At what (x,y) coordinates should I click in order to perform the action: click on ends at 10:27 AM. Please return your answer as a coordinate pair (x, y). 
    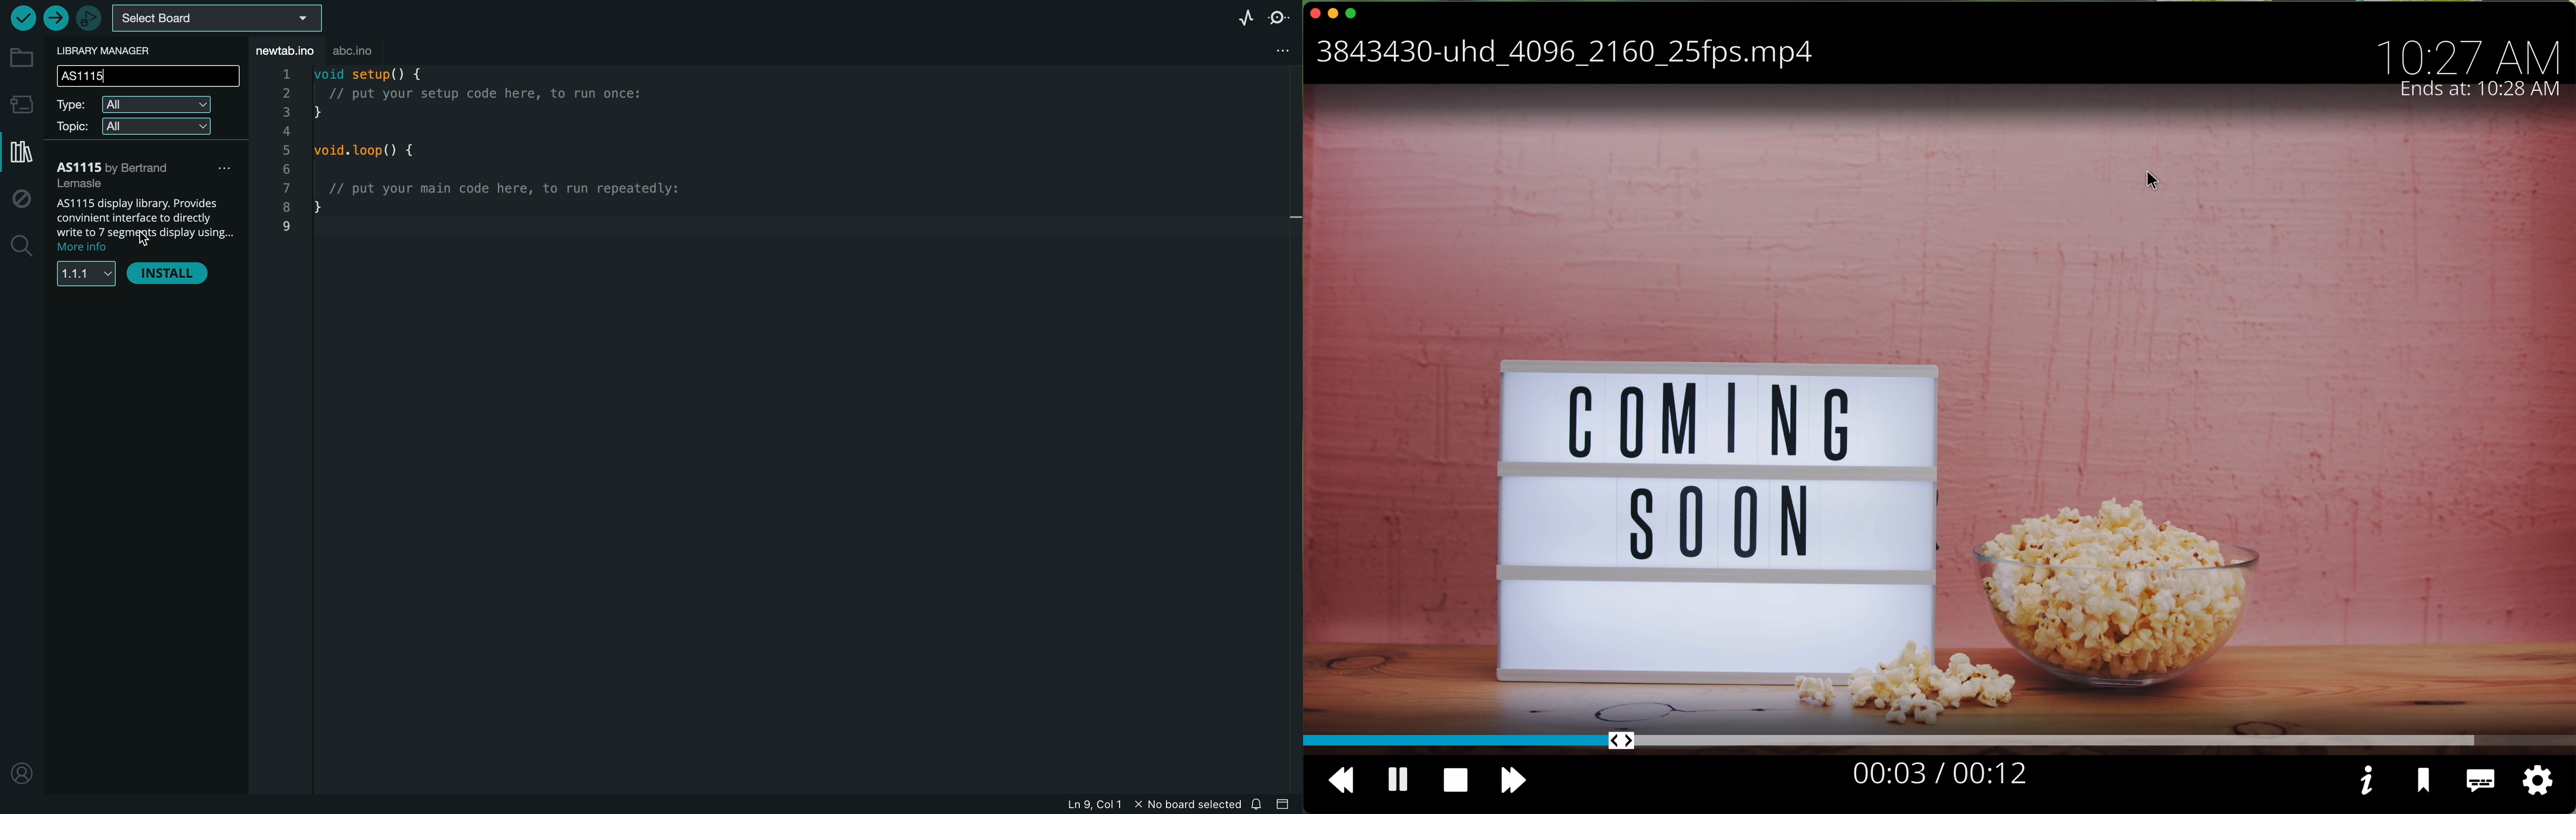
    Looking at the image, I should click on (2481, 86).